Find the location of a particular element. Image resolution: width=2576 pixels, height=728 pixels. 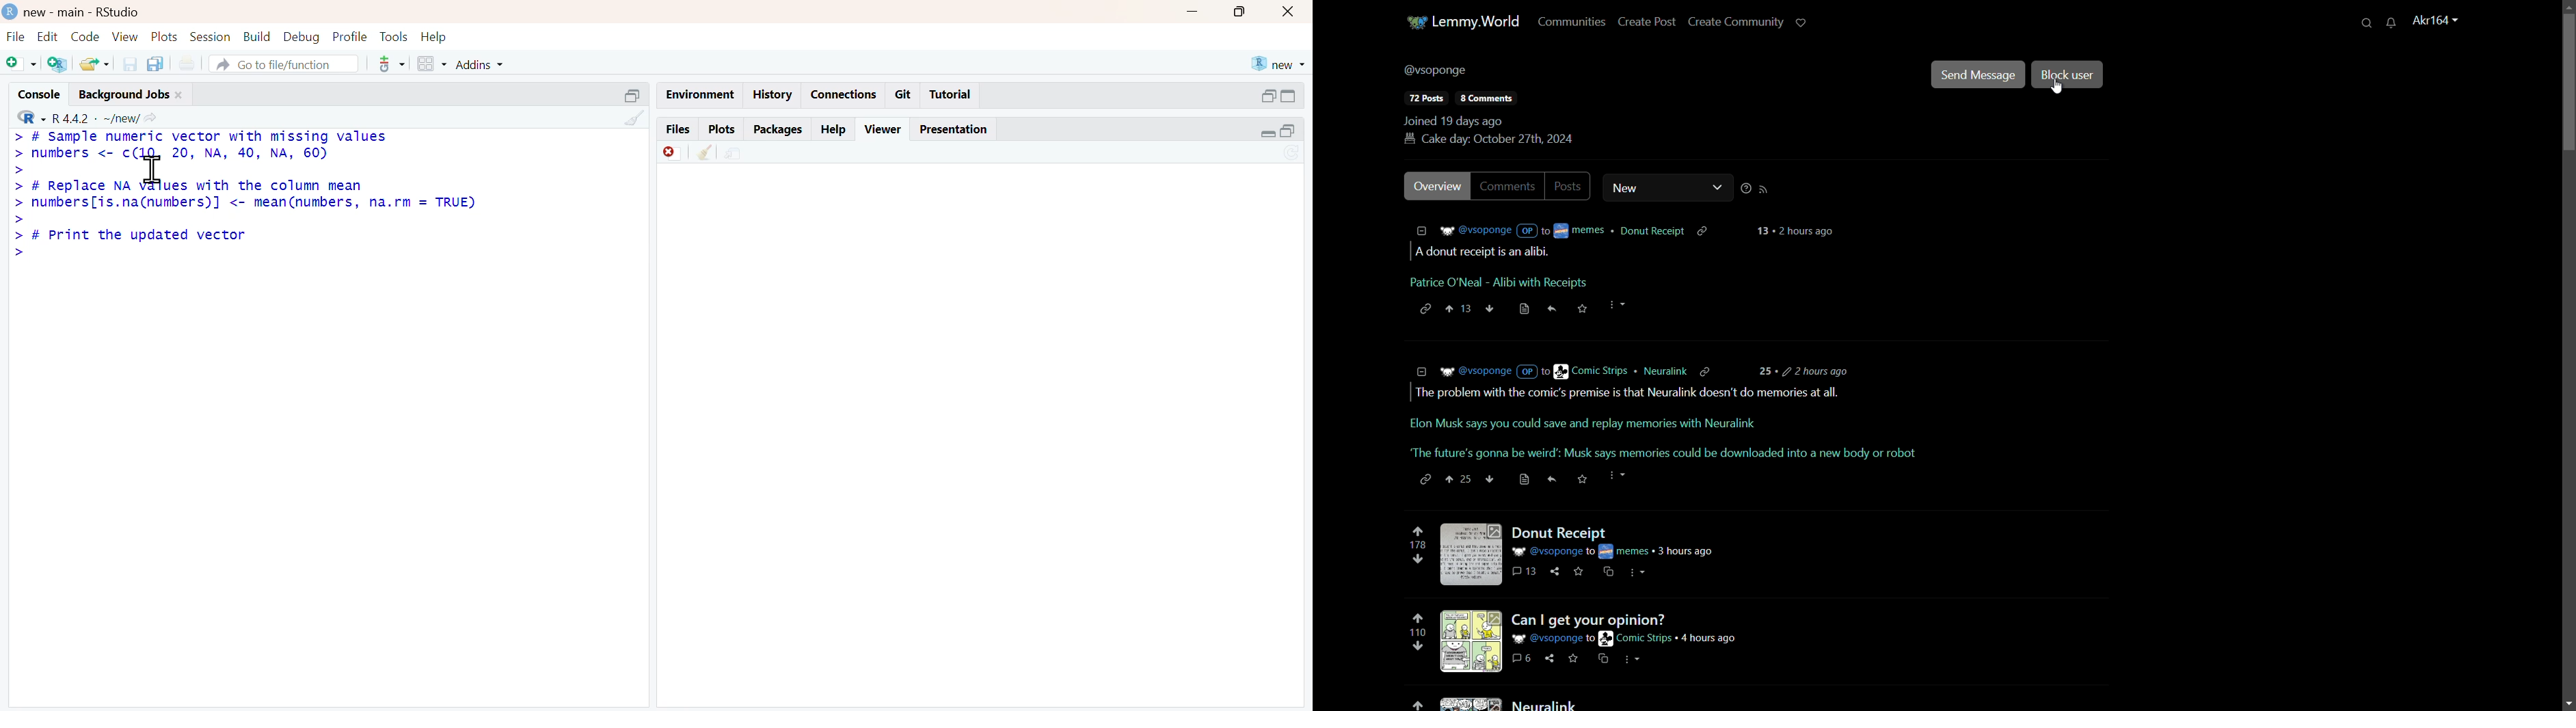

session is located at coordinates (211, 37).